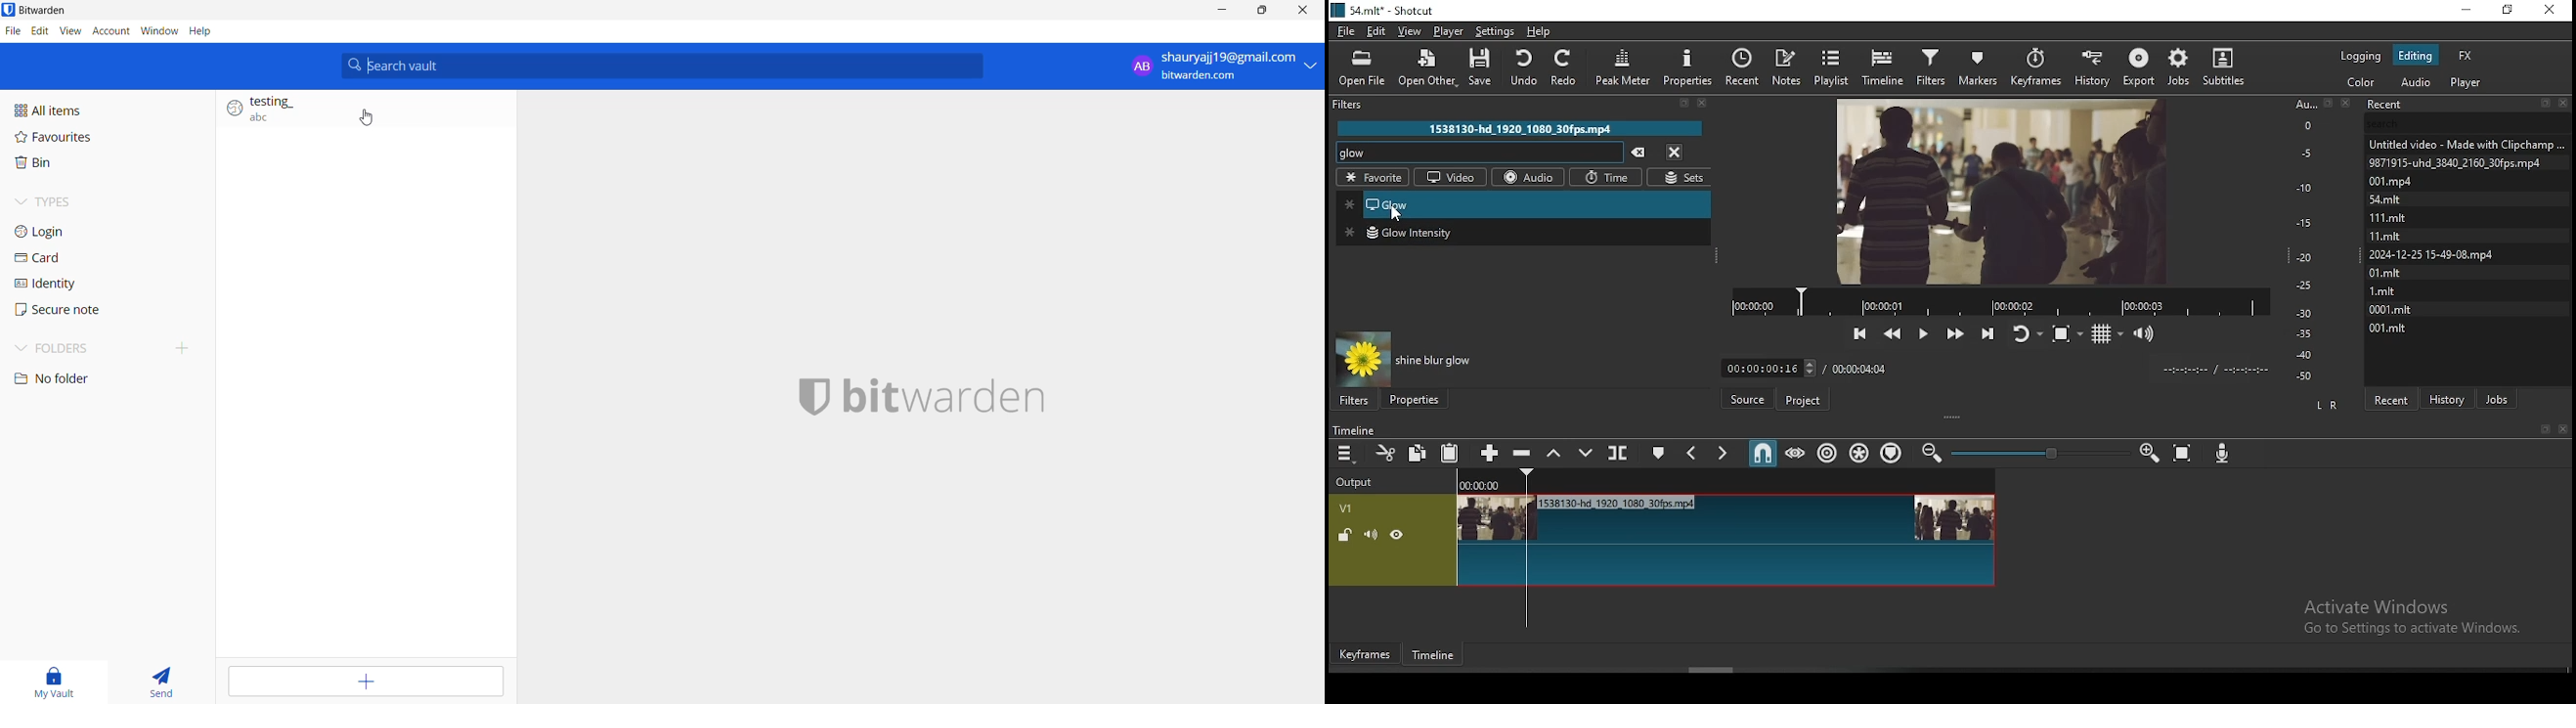 The image size is (2576, 728). What do you see at coordinates (1662, 540) in the screenshot?
I see `video track` at bounding box center [1662, 540].